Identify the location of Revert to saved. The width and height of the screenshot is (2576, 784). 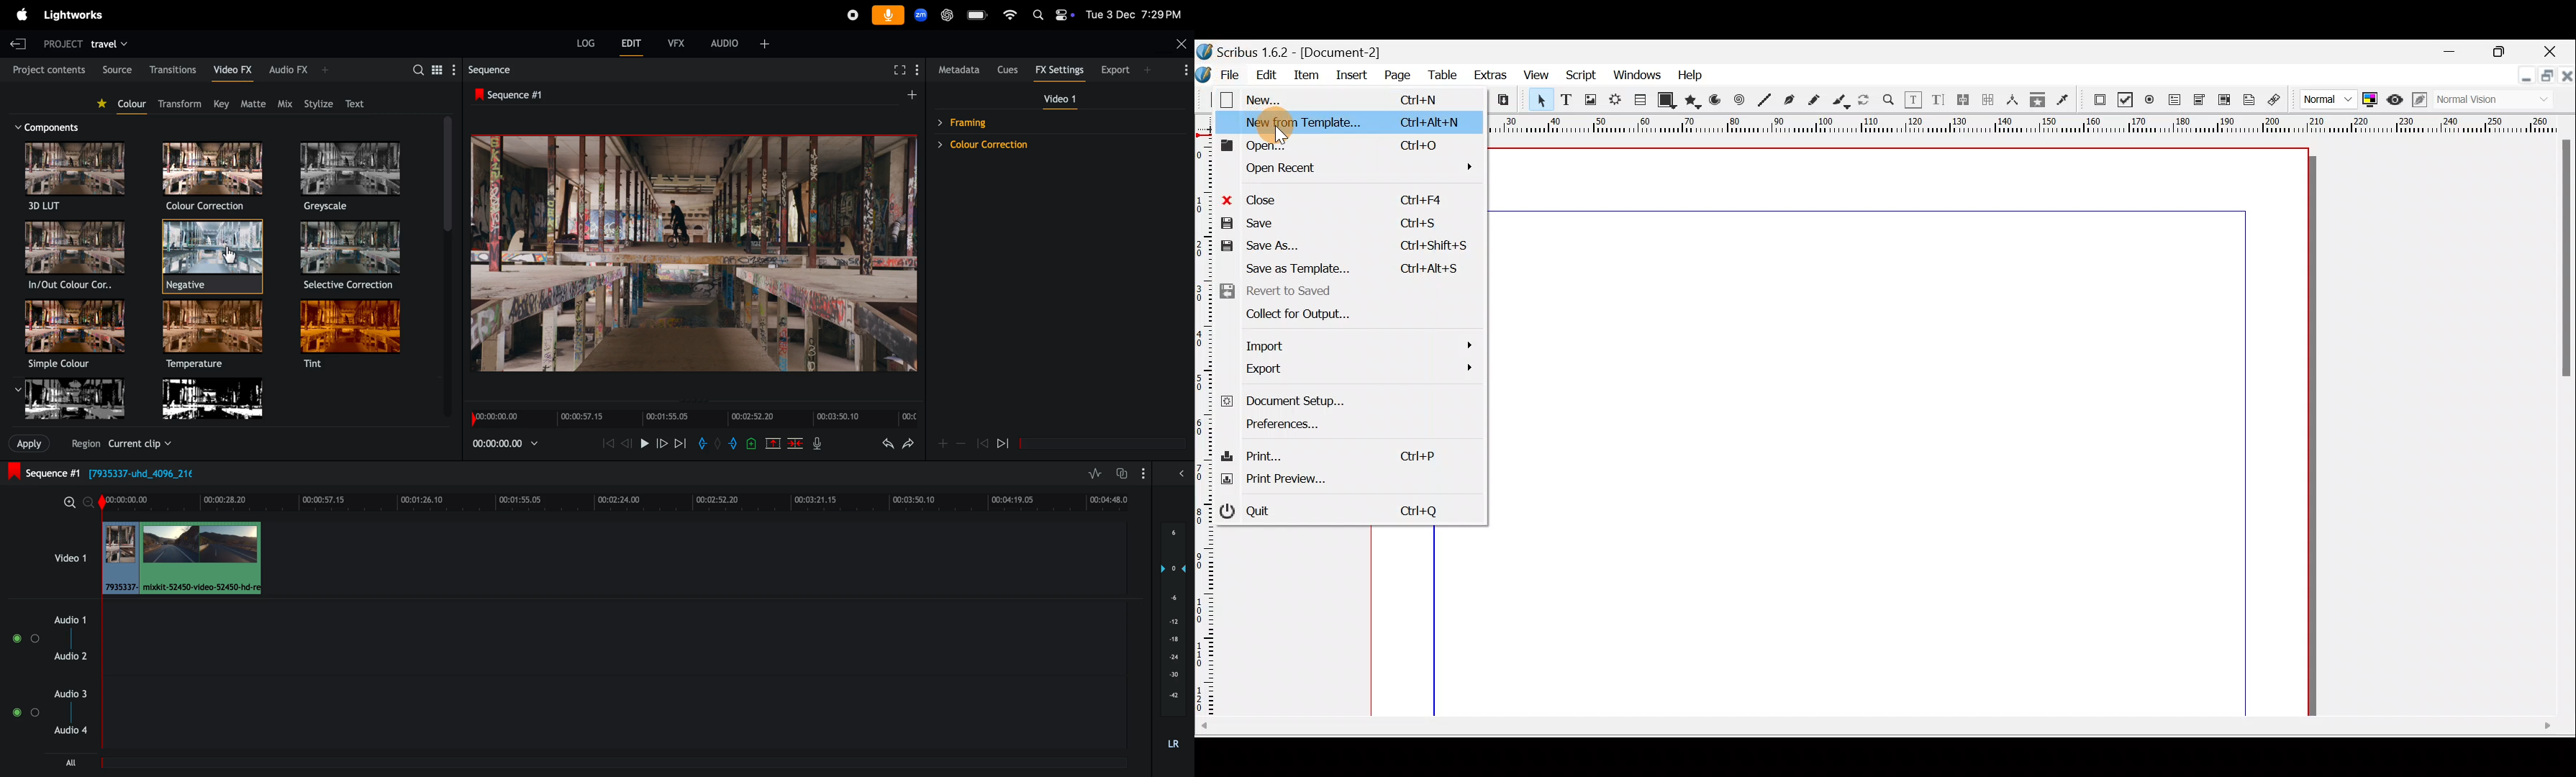
(1349, 291).